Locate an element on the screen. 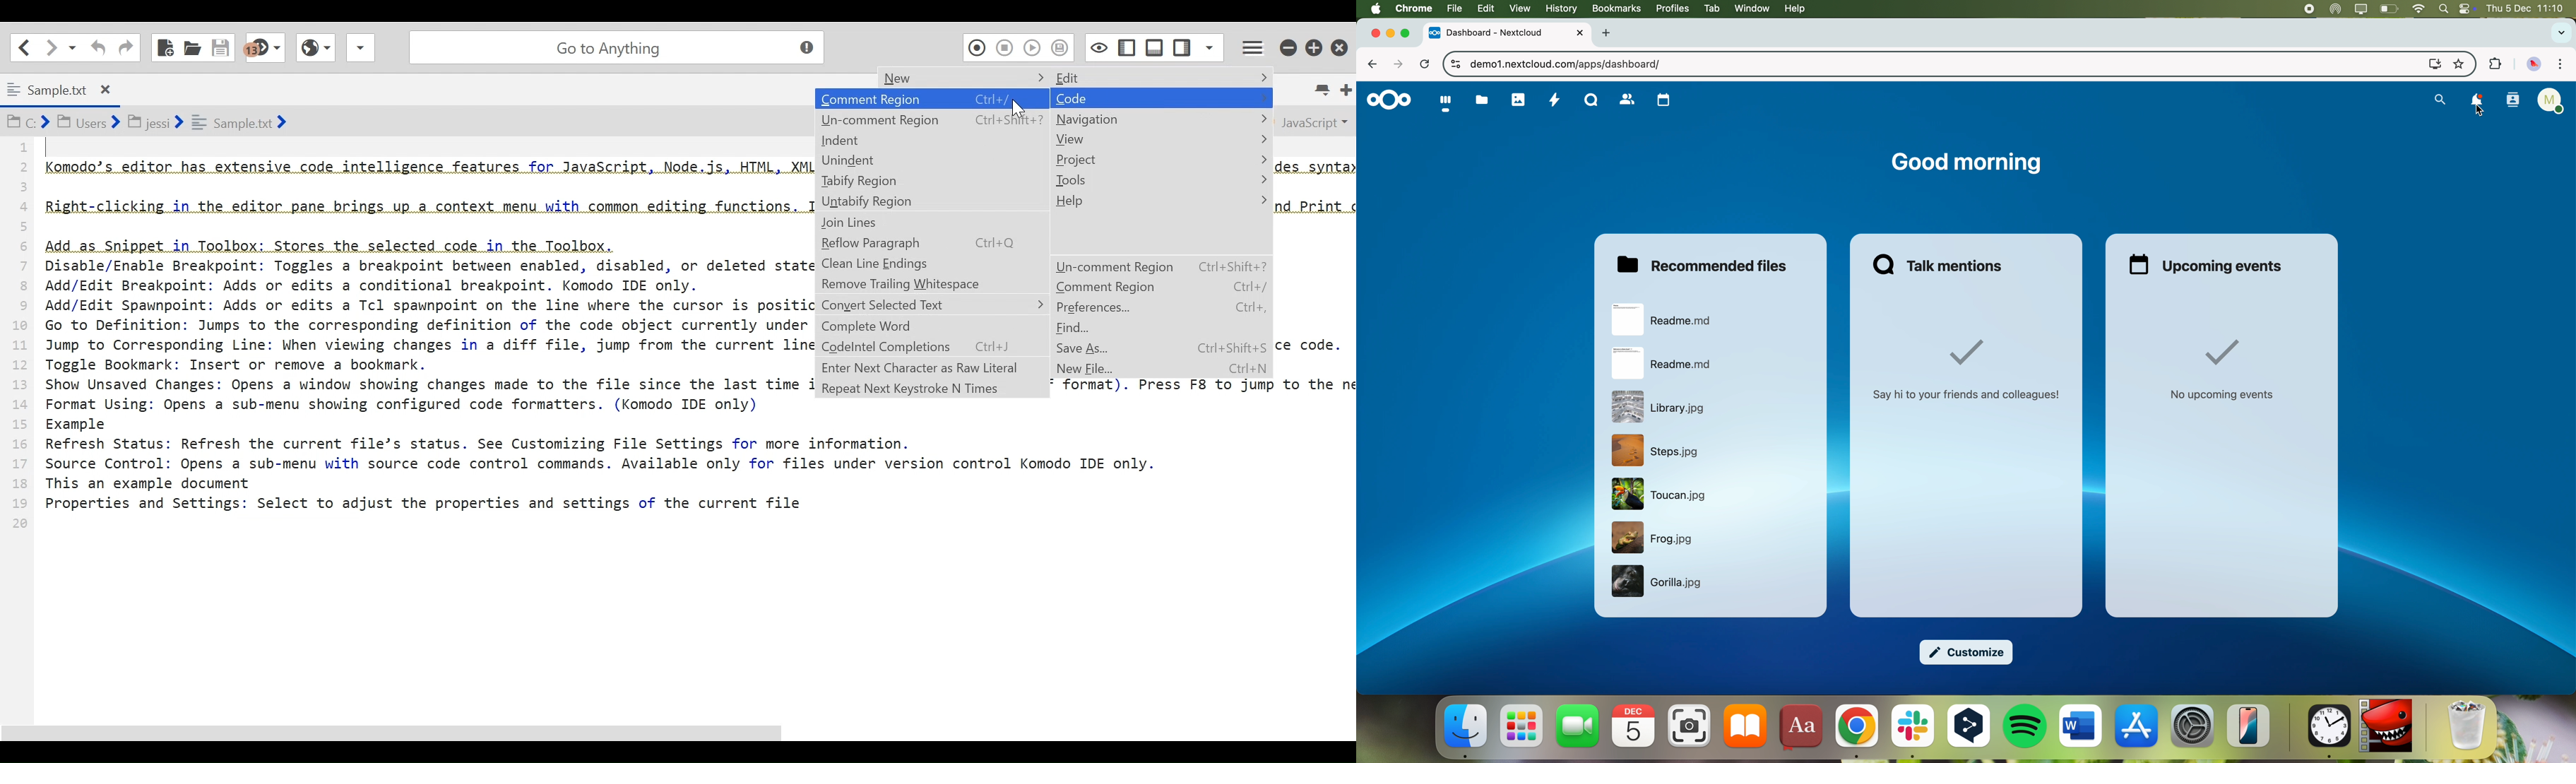 The image size is (2576, 784). click on notifications is located at coordinates (2480, 101).